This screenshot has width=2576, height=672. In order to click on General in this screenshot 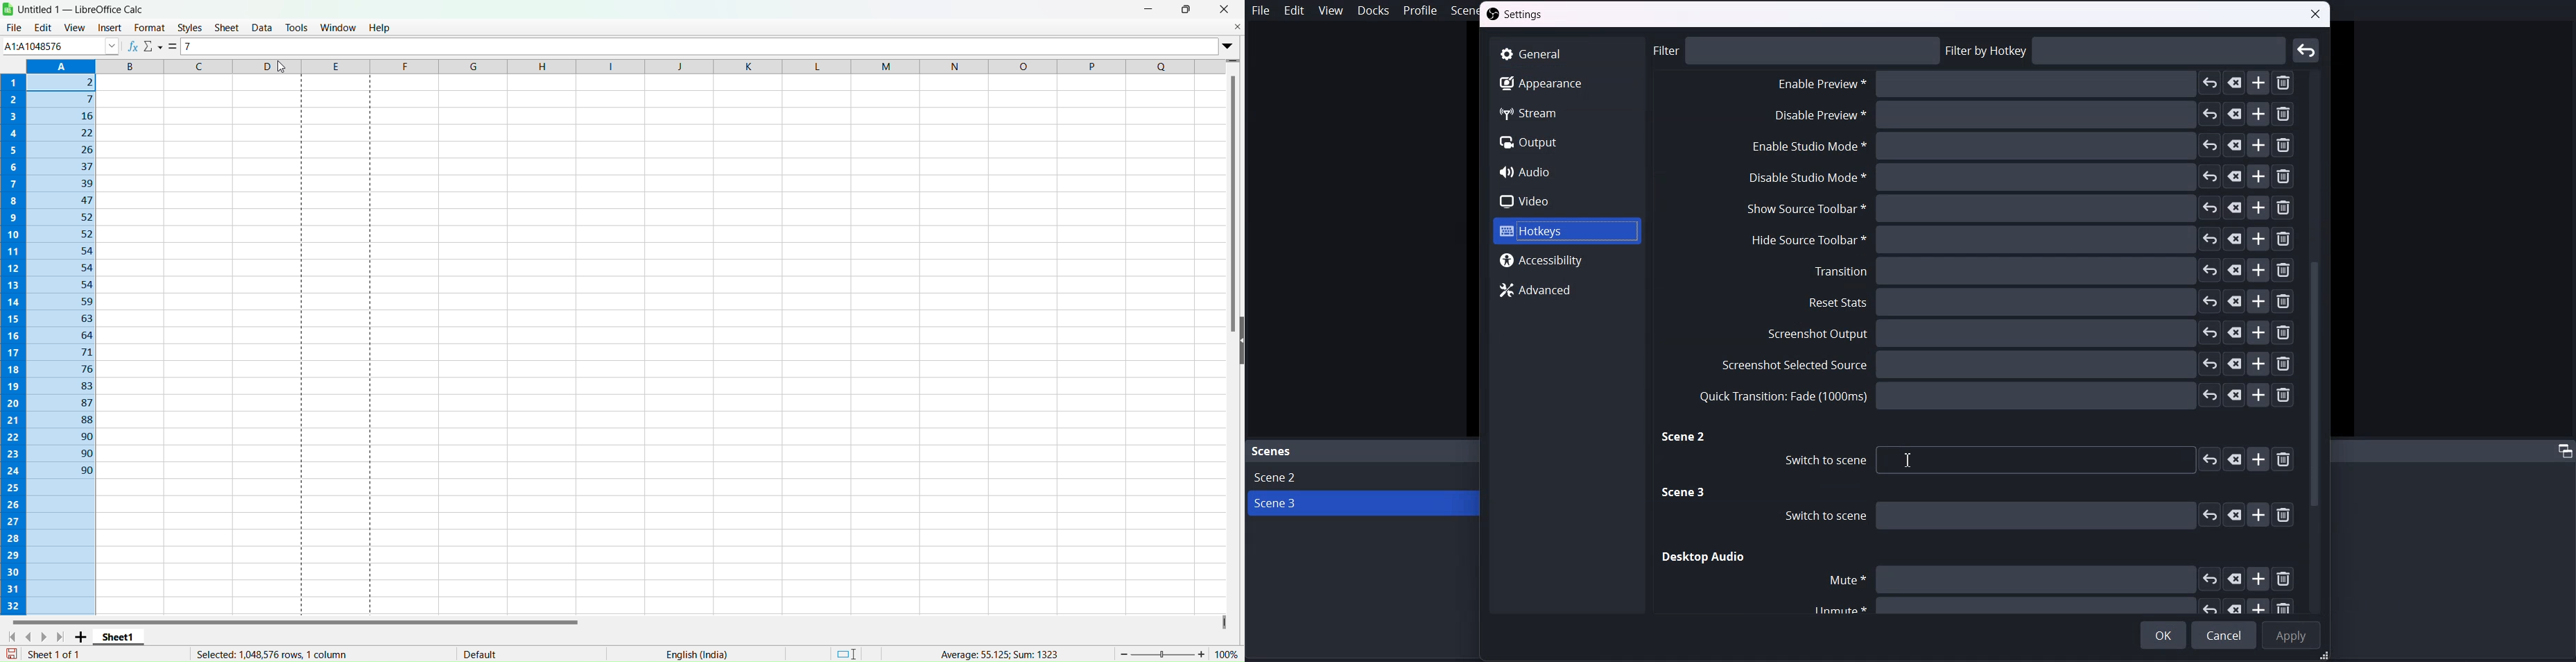, I will do `click(1566, 53)`.